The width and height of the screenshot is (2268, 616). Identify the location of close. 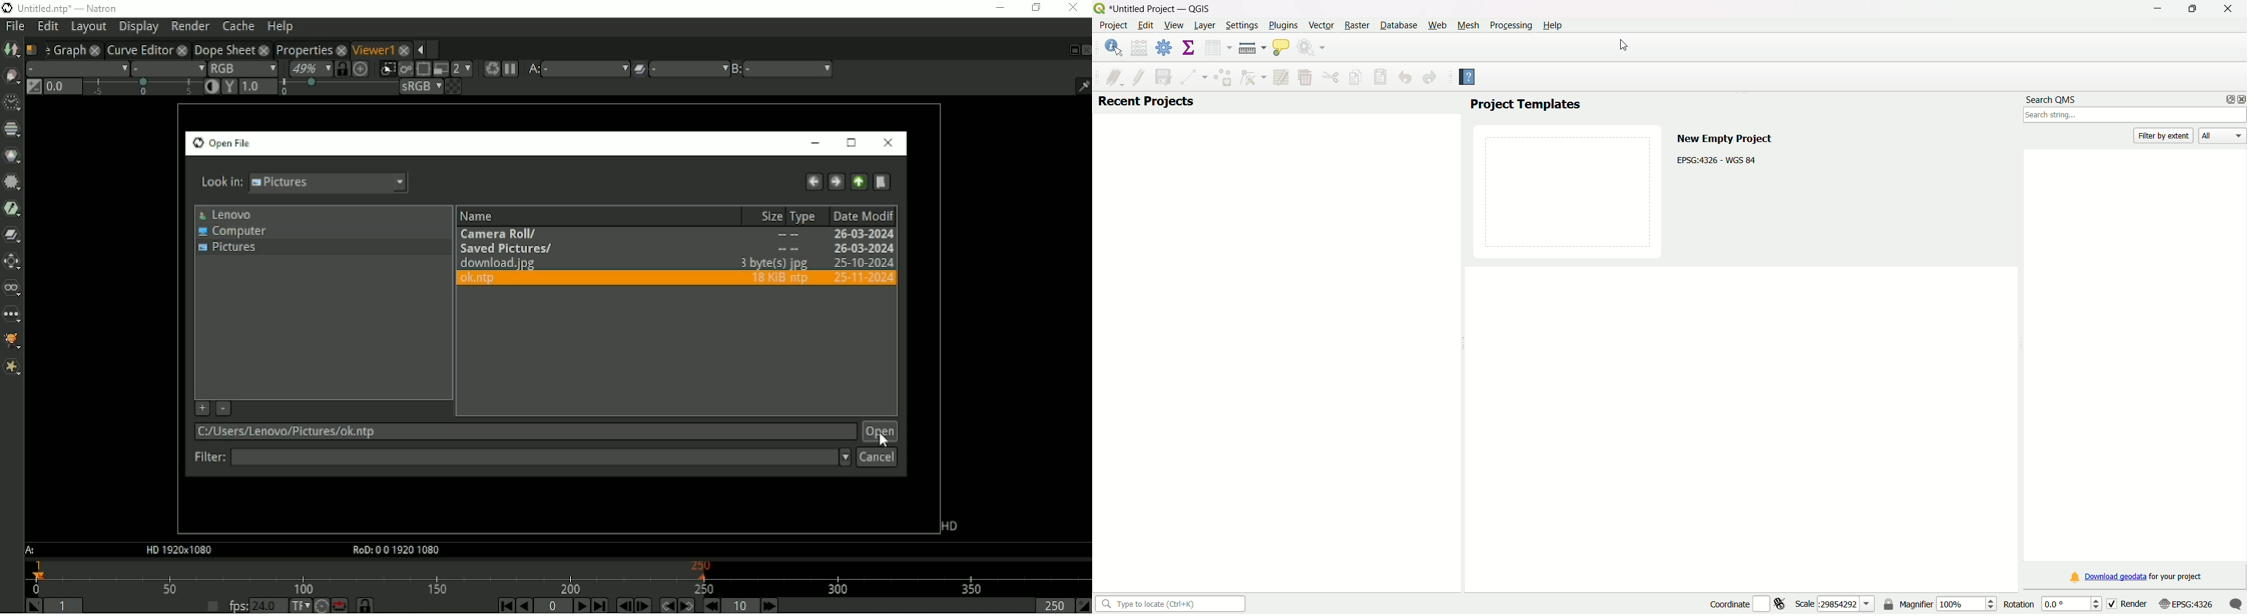
(264, 49).